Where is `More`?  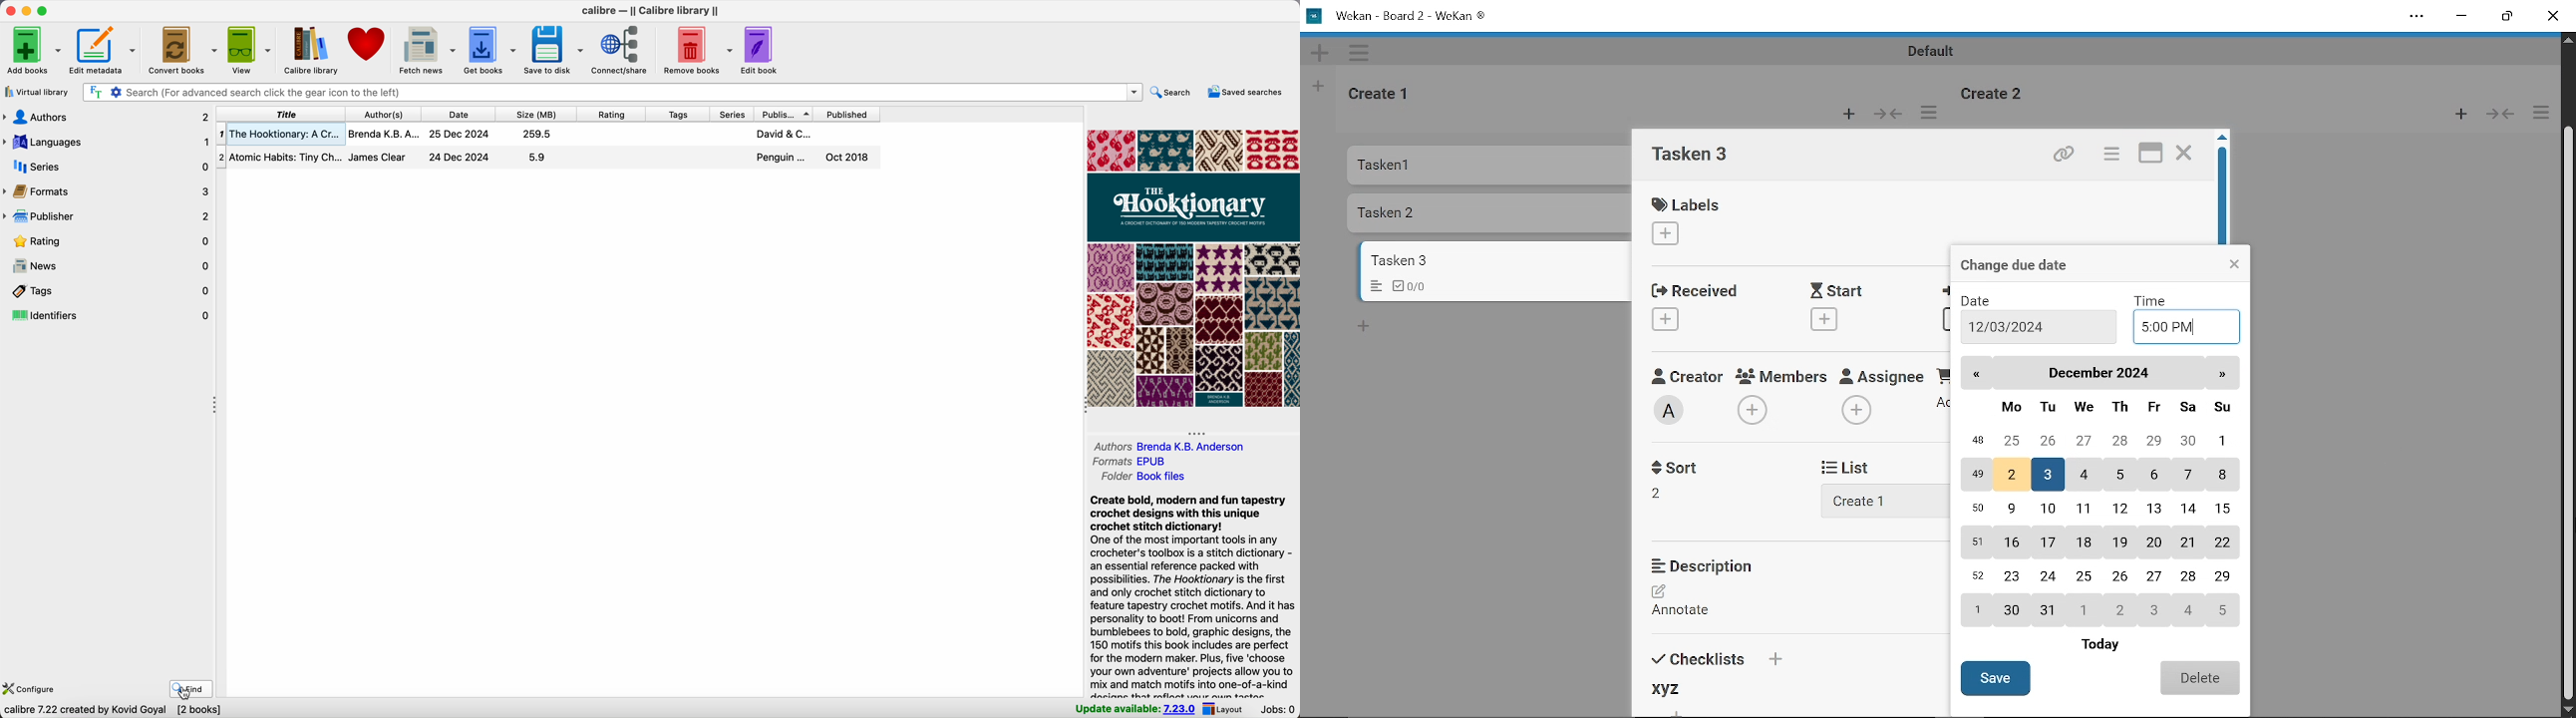 More is located at coordinates (2540, 113).